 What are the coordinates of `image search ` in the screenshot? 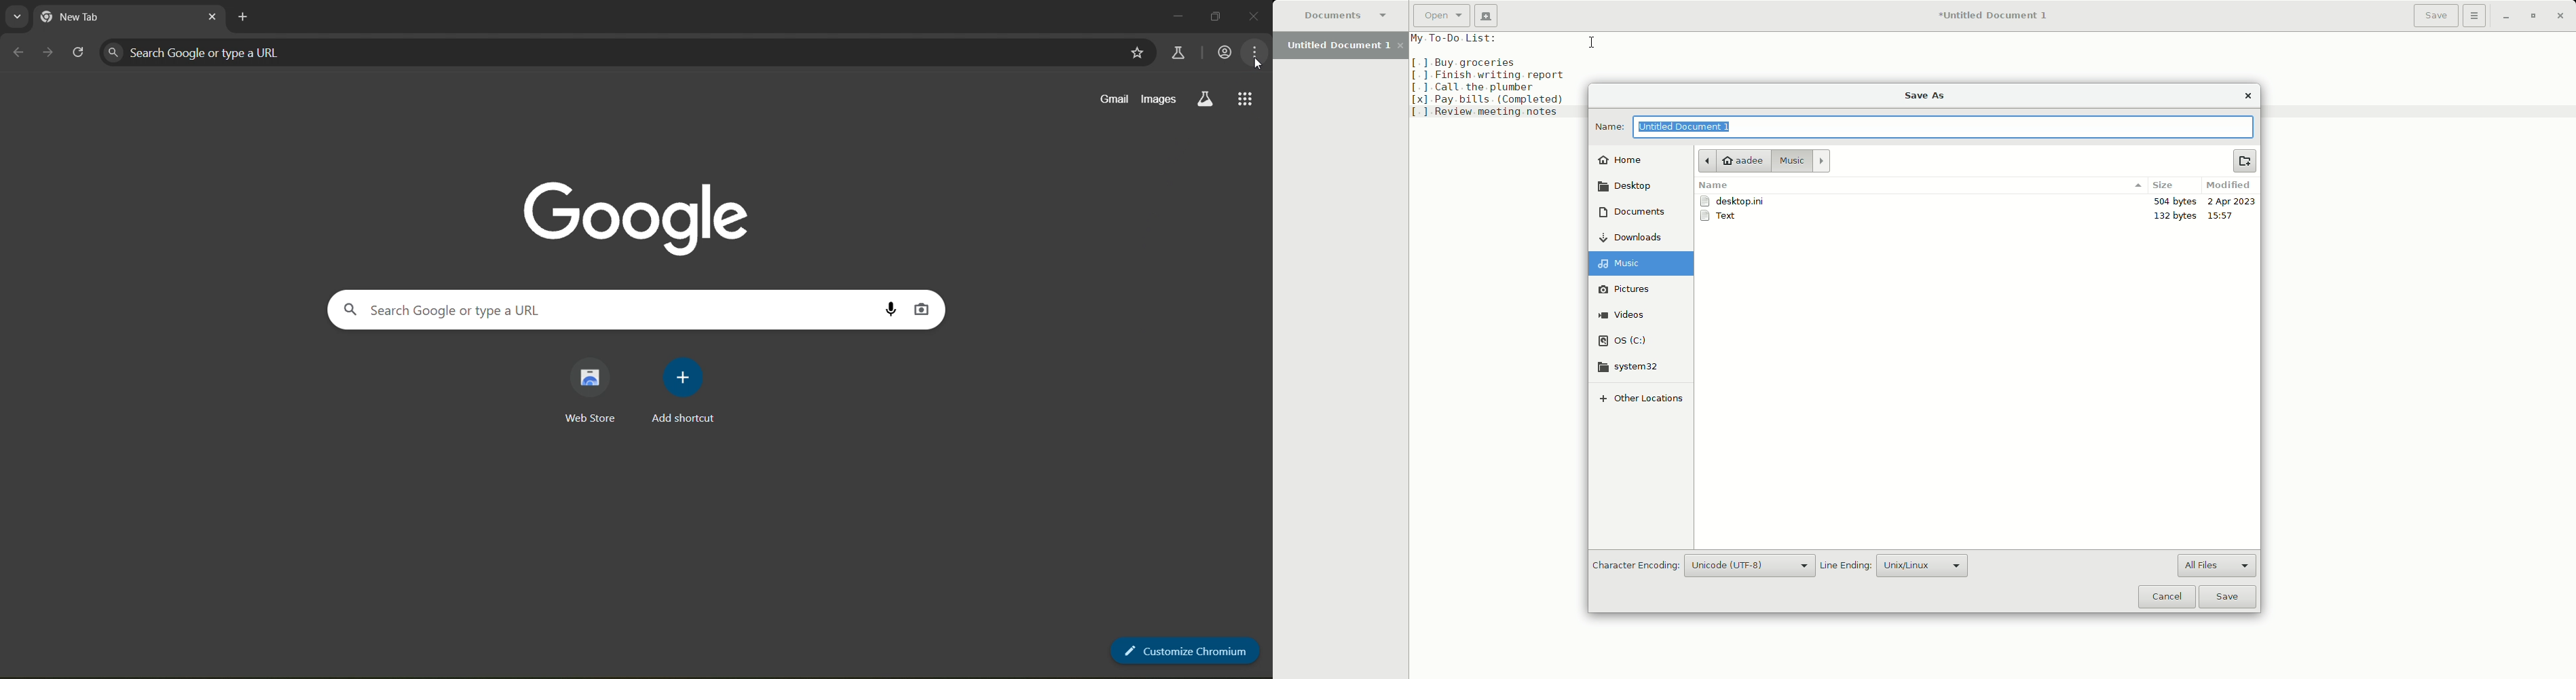 It's located at (922, 310).